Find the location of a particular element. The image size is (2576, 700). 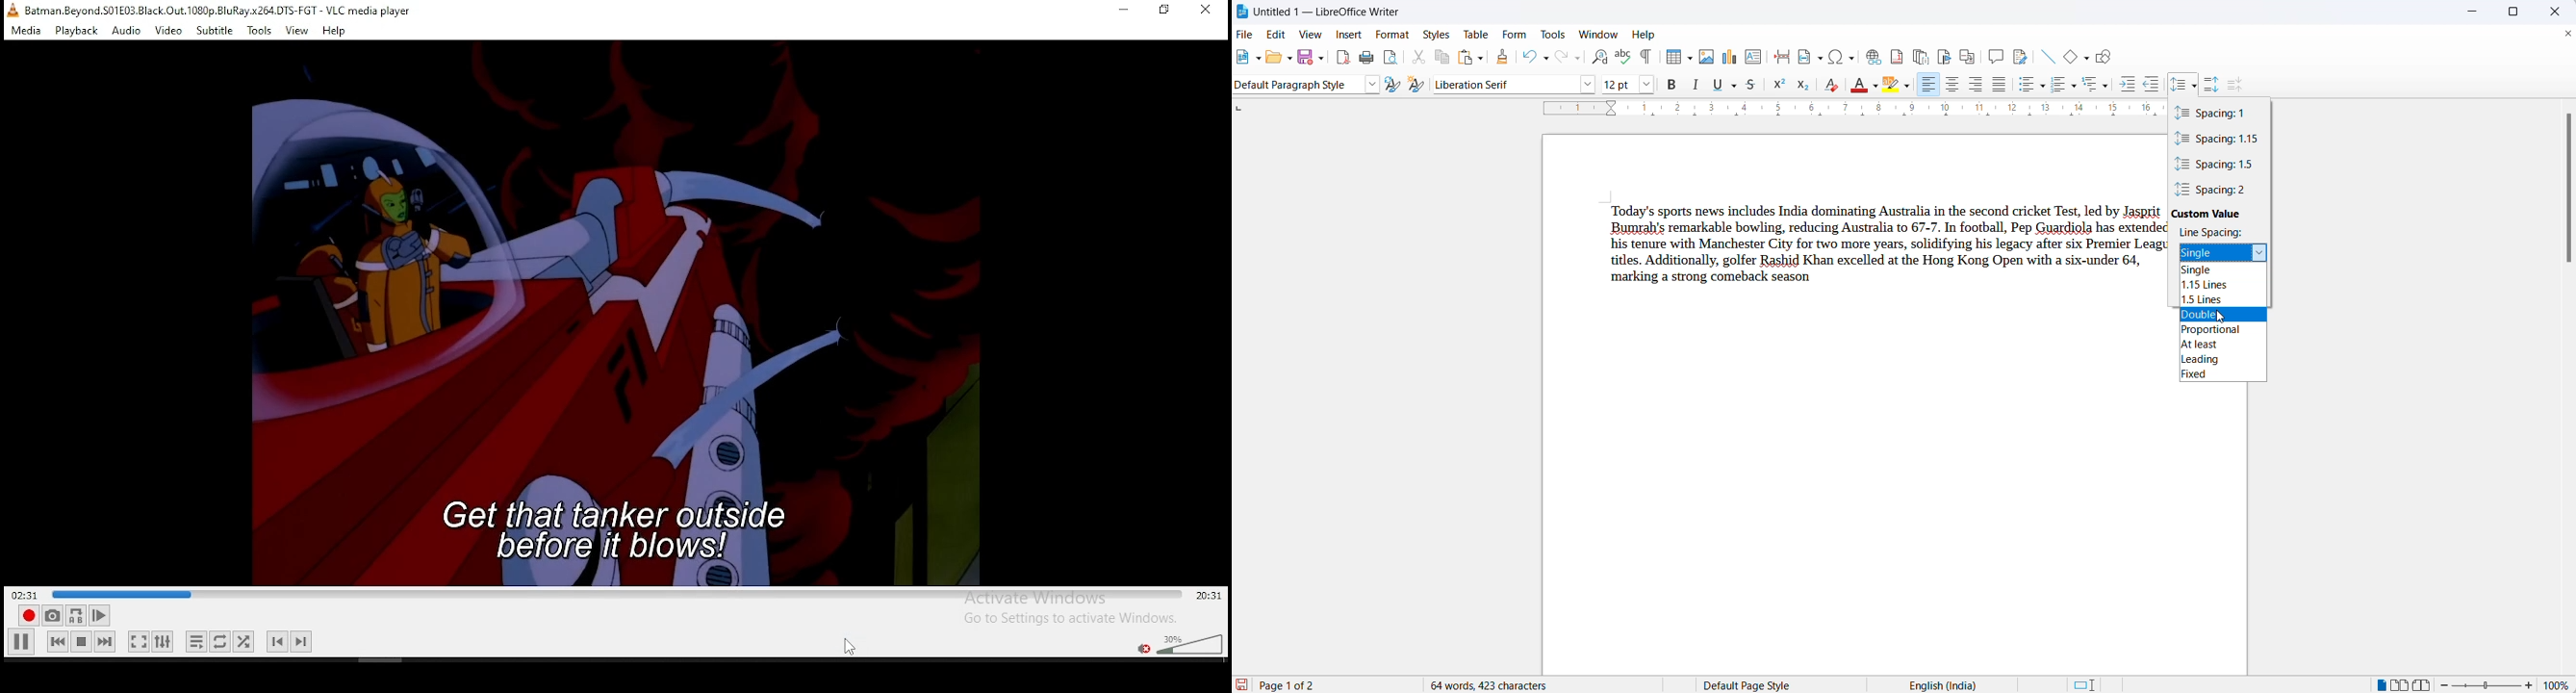

file is located at coordinates (1244, 34).